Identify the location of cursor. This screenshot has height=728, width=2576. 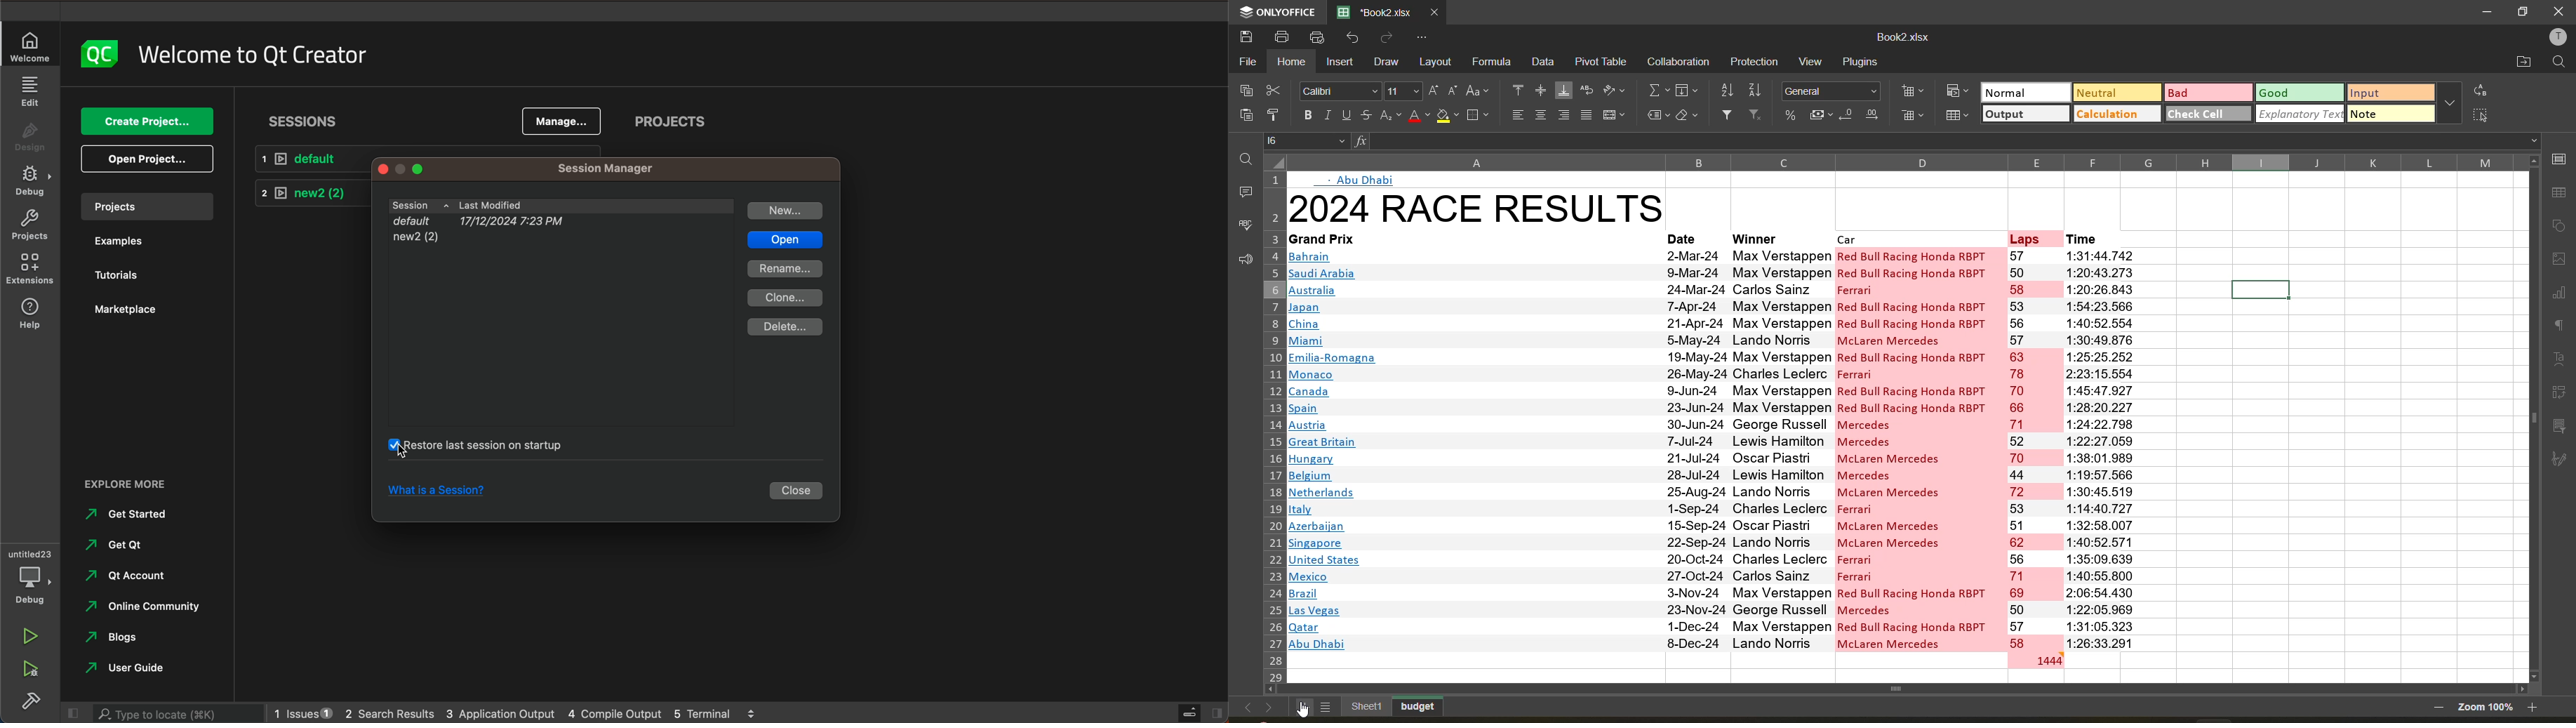
(1307, 711).